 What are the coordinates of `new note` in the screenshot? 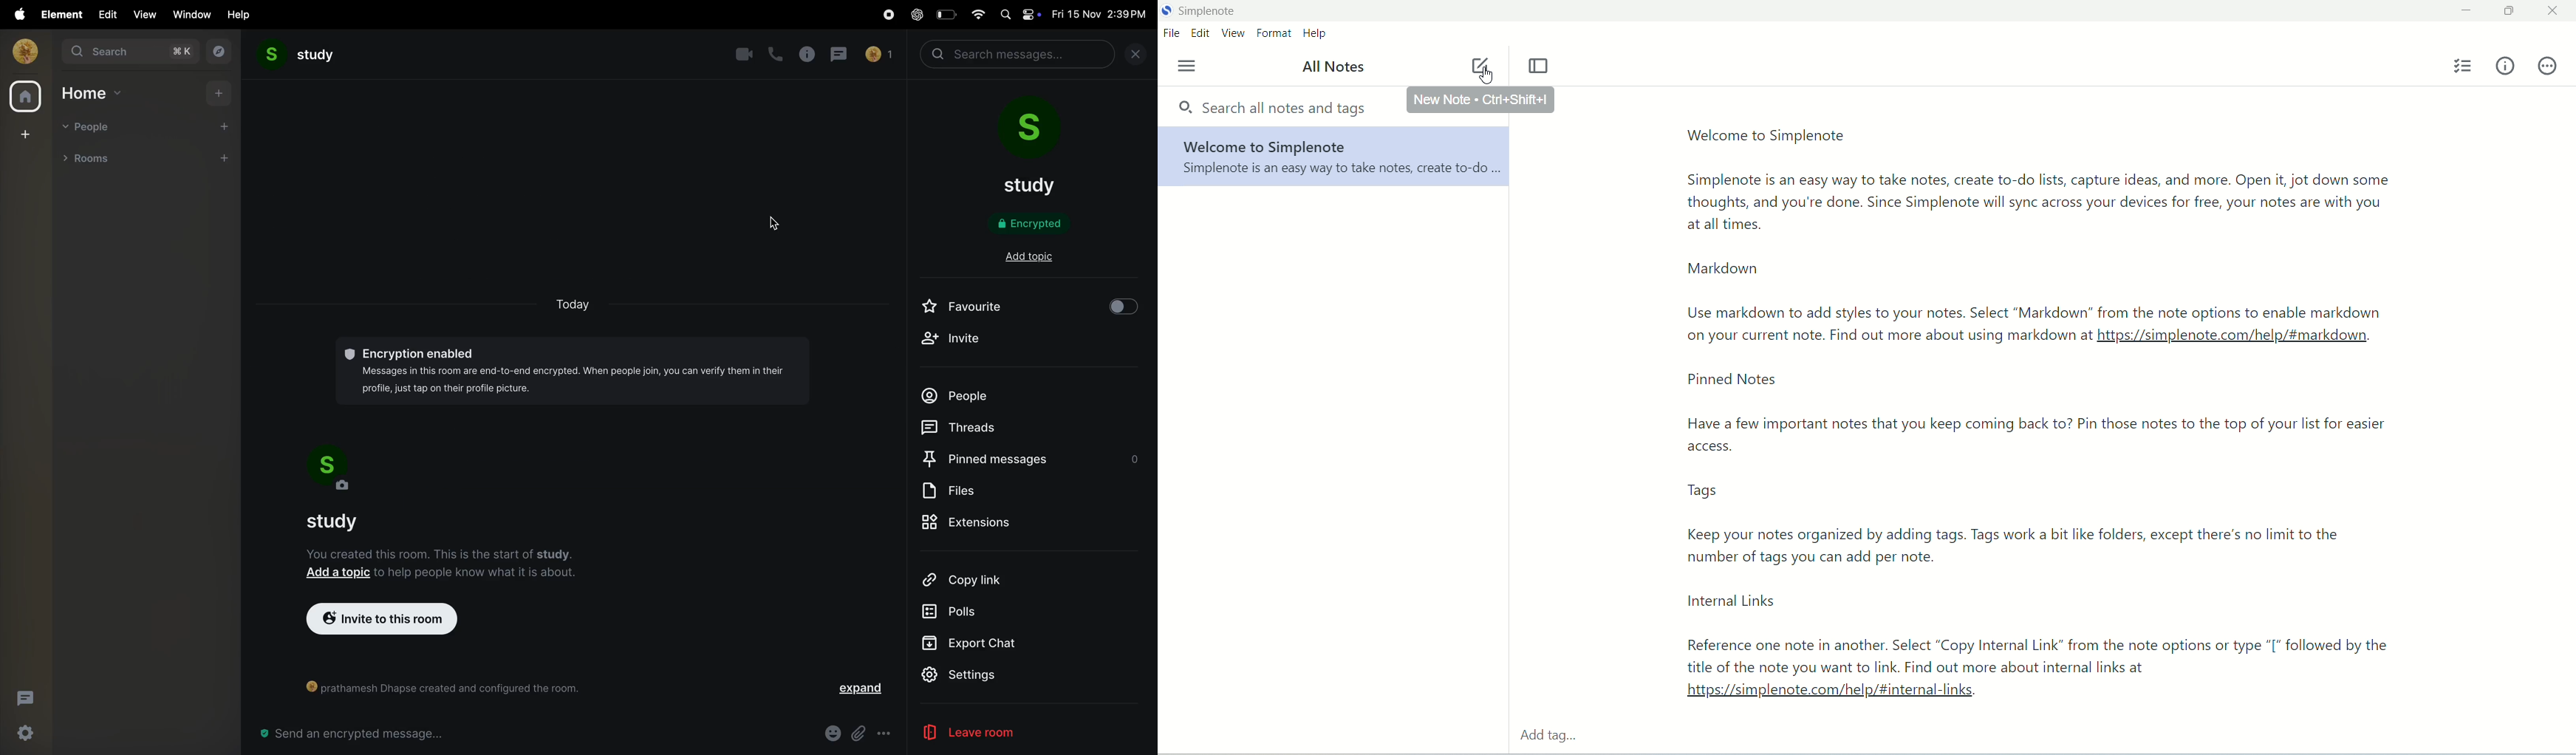 It's located at (1477, 62).